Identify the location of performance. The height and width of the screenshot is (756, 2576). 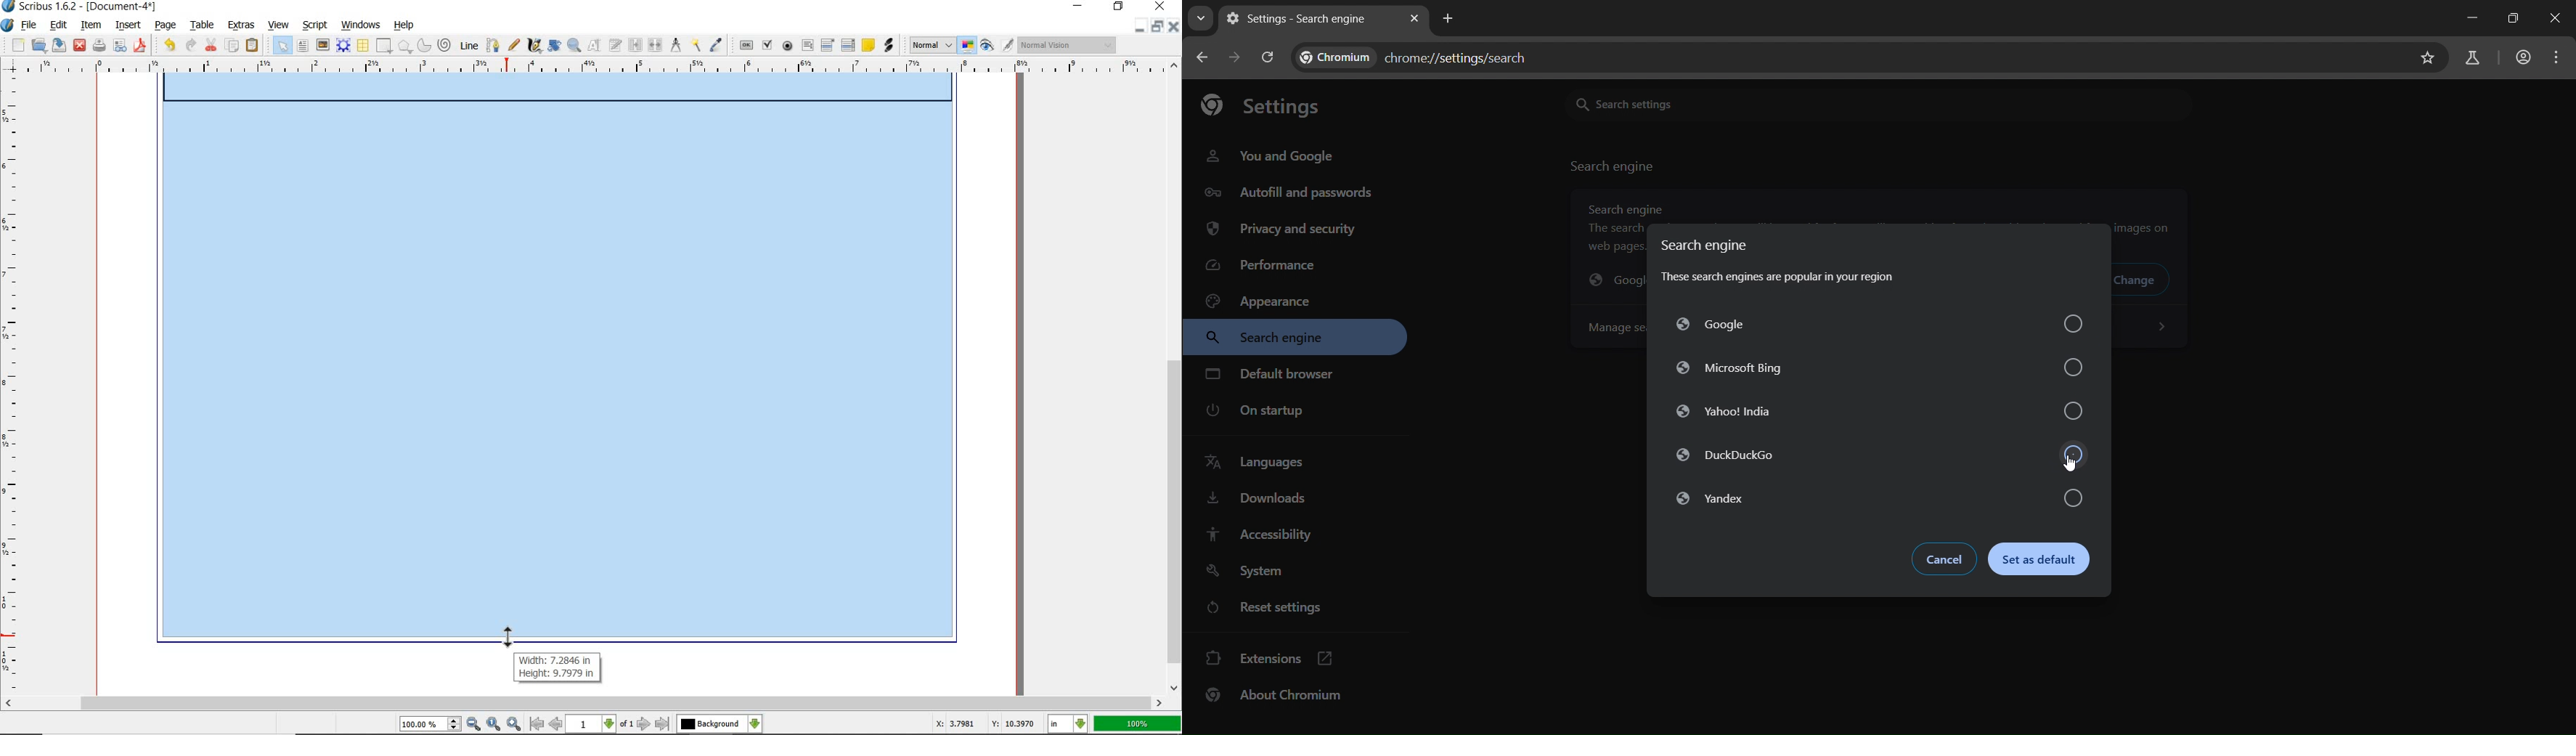
(1265, 265).